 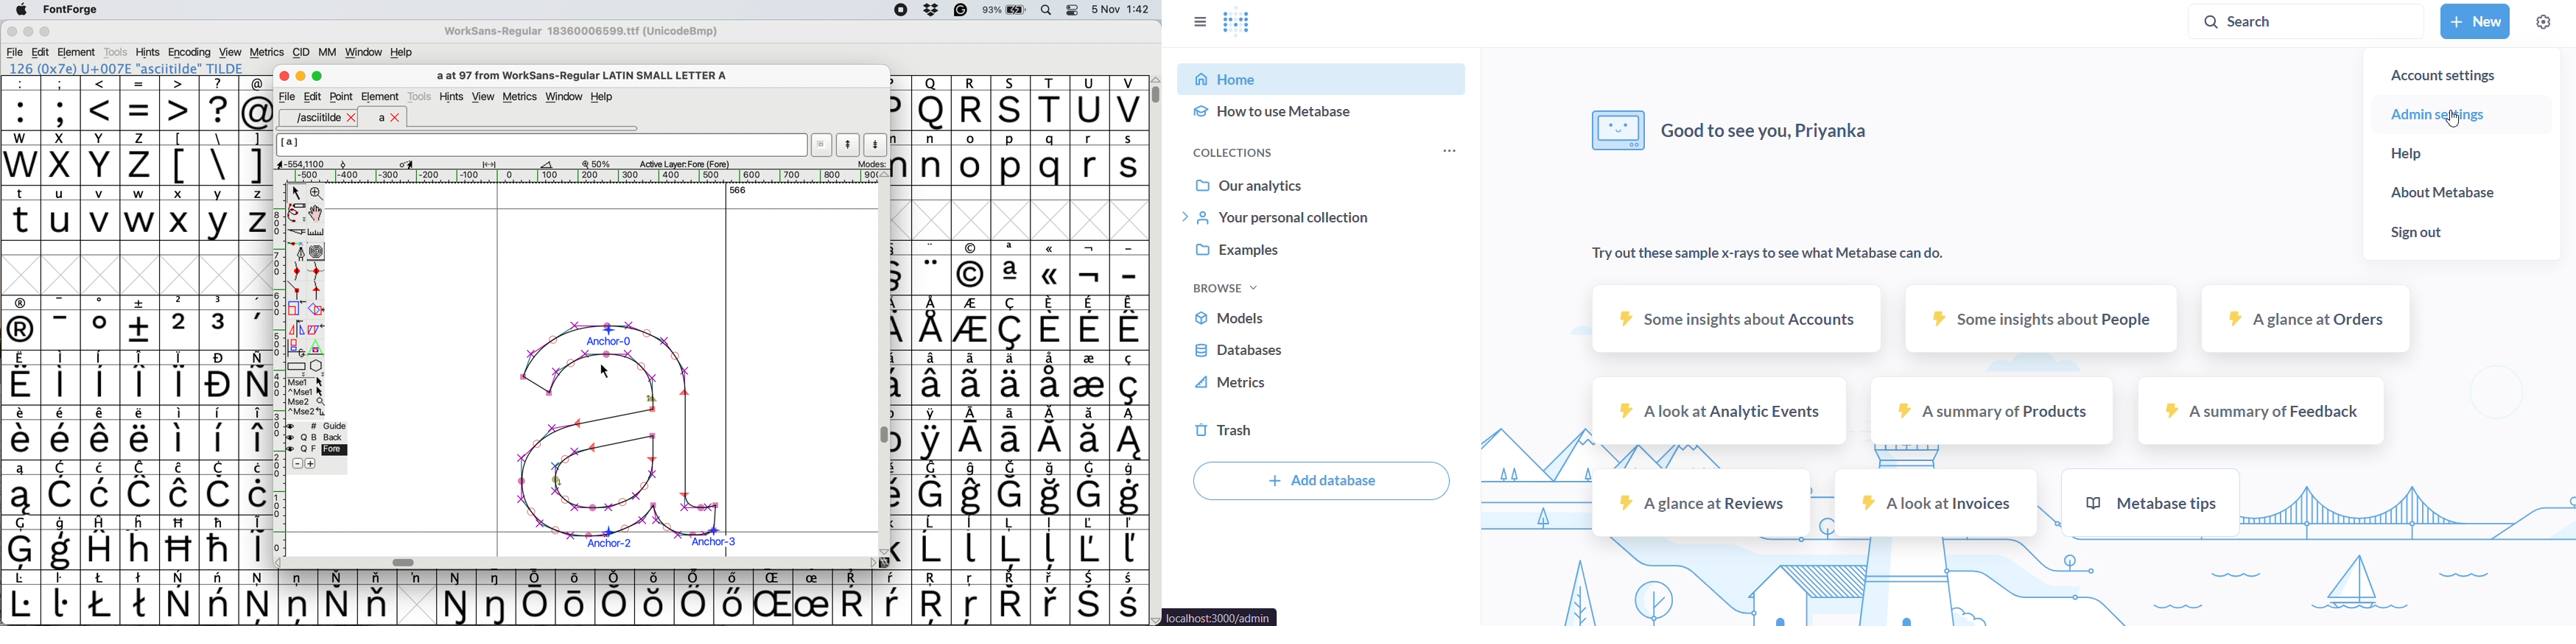 I want to click on account settings, so click(x=2458, y=76).